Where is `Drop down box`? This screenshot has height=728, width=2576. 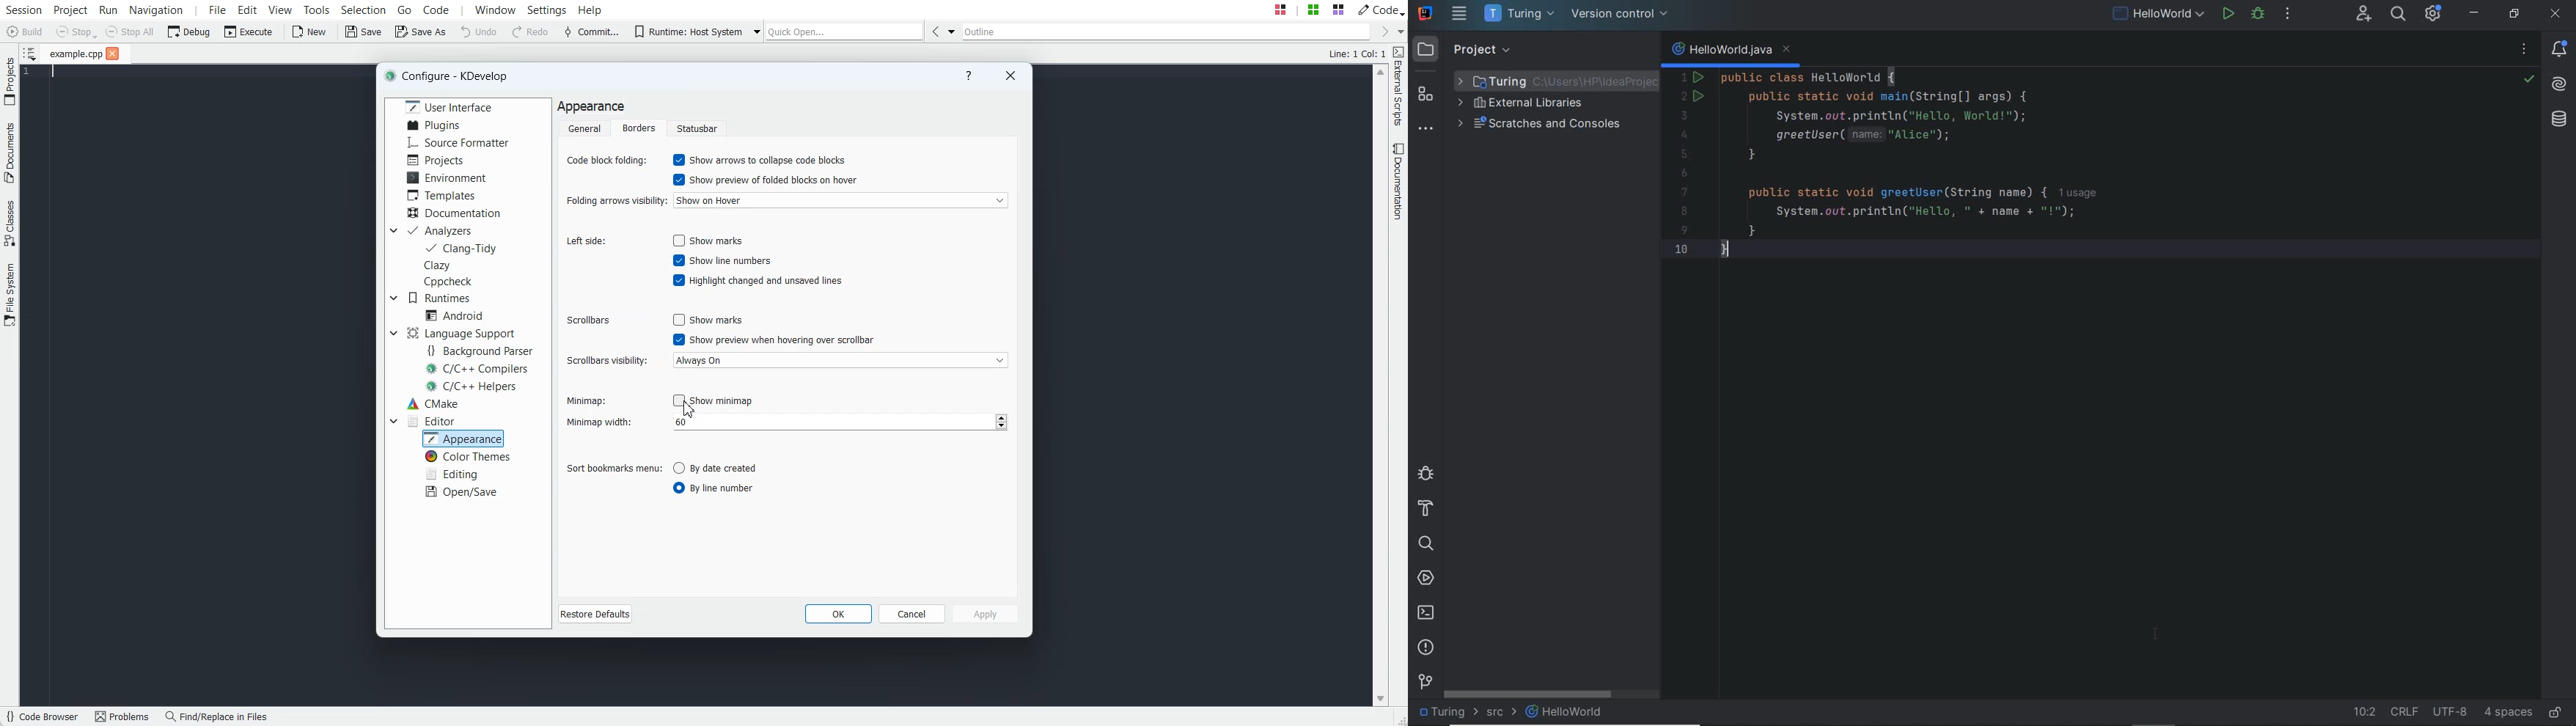
Drop down box is located at coordinates (952, 31).